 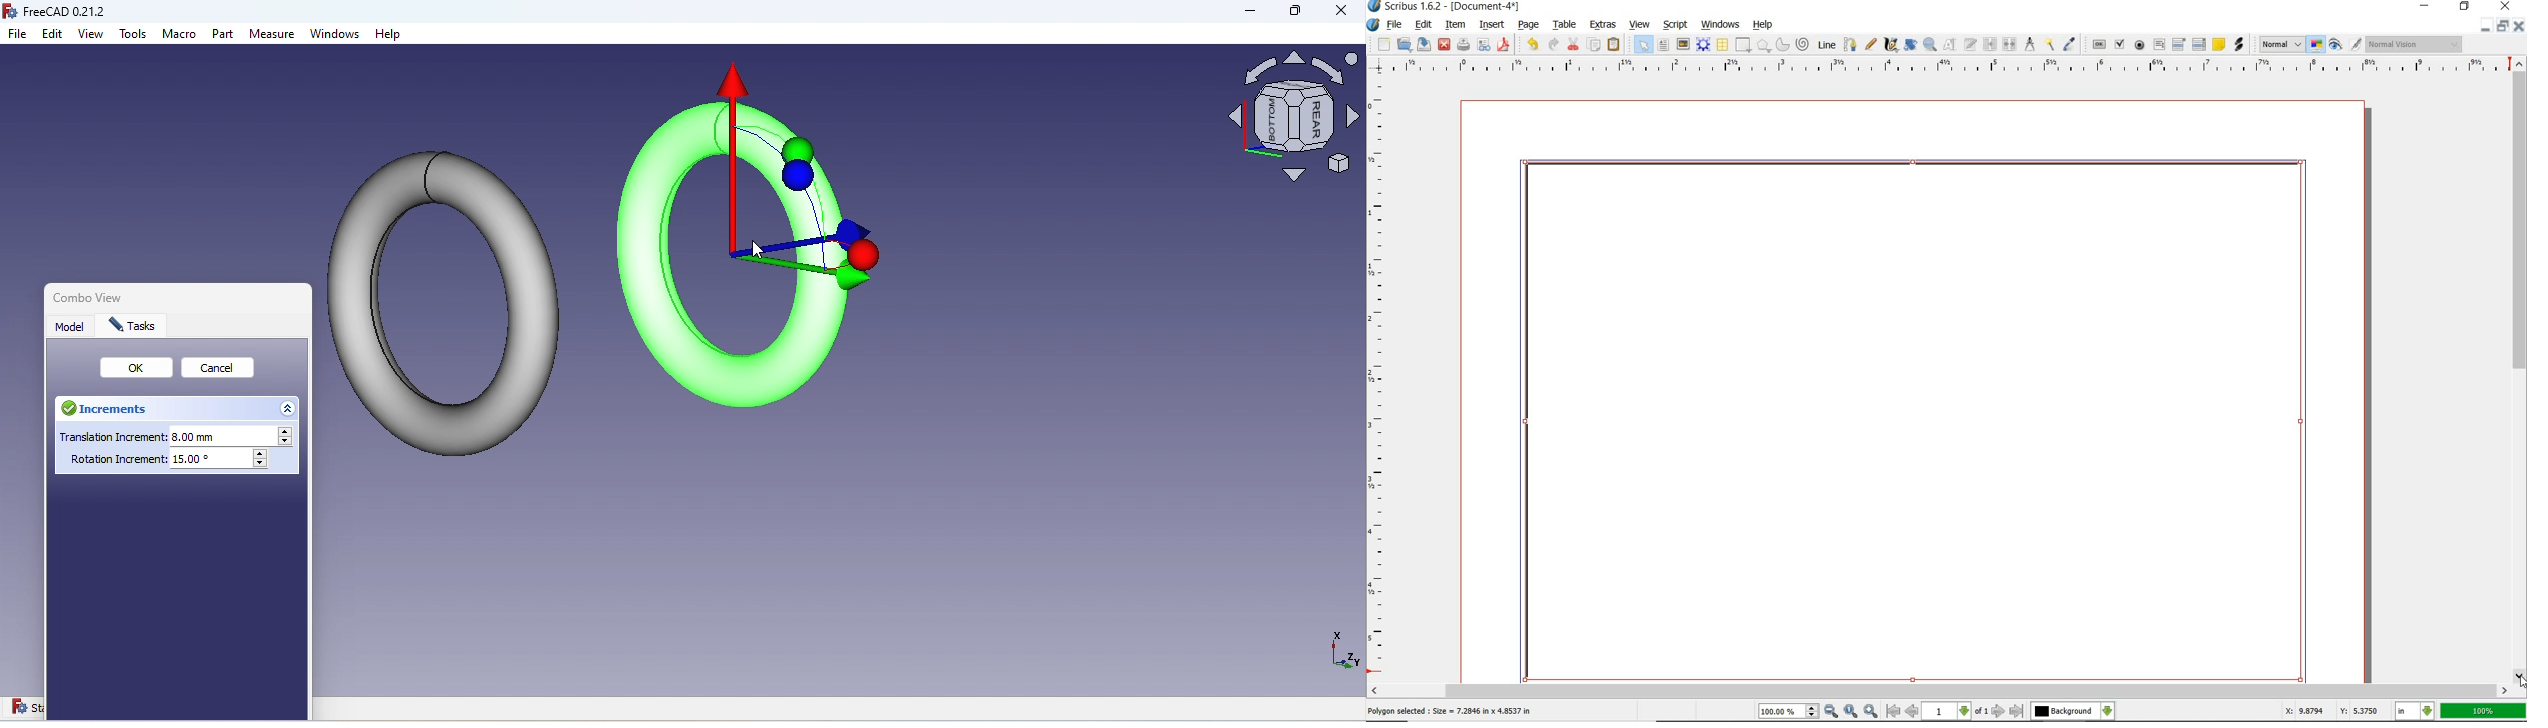 What do you see at coordinates (2488, 26) in the screenshot?
I see `minimize` at bounding box center [2488, 26].